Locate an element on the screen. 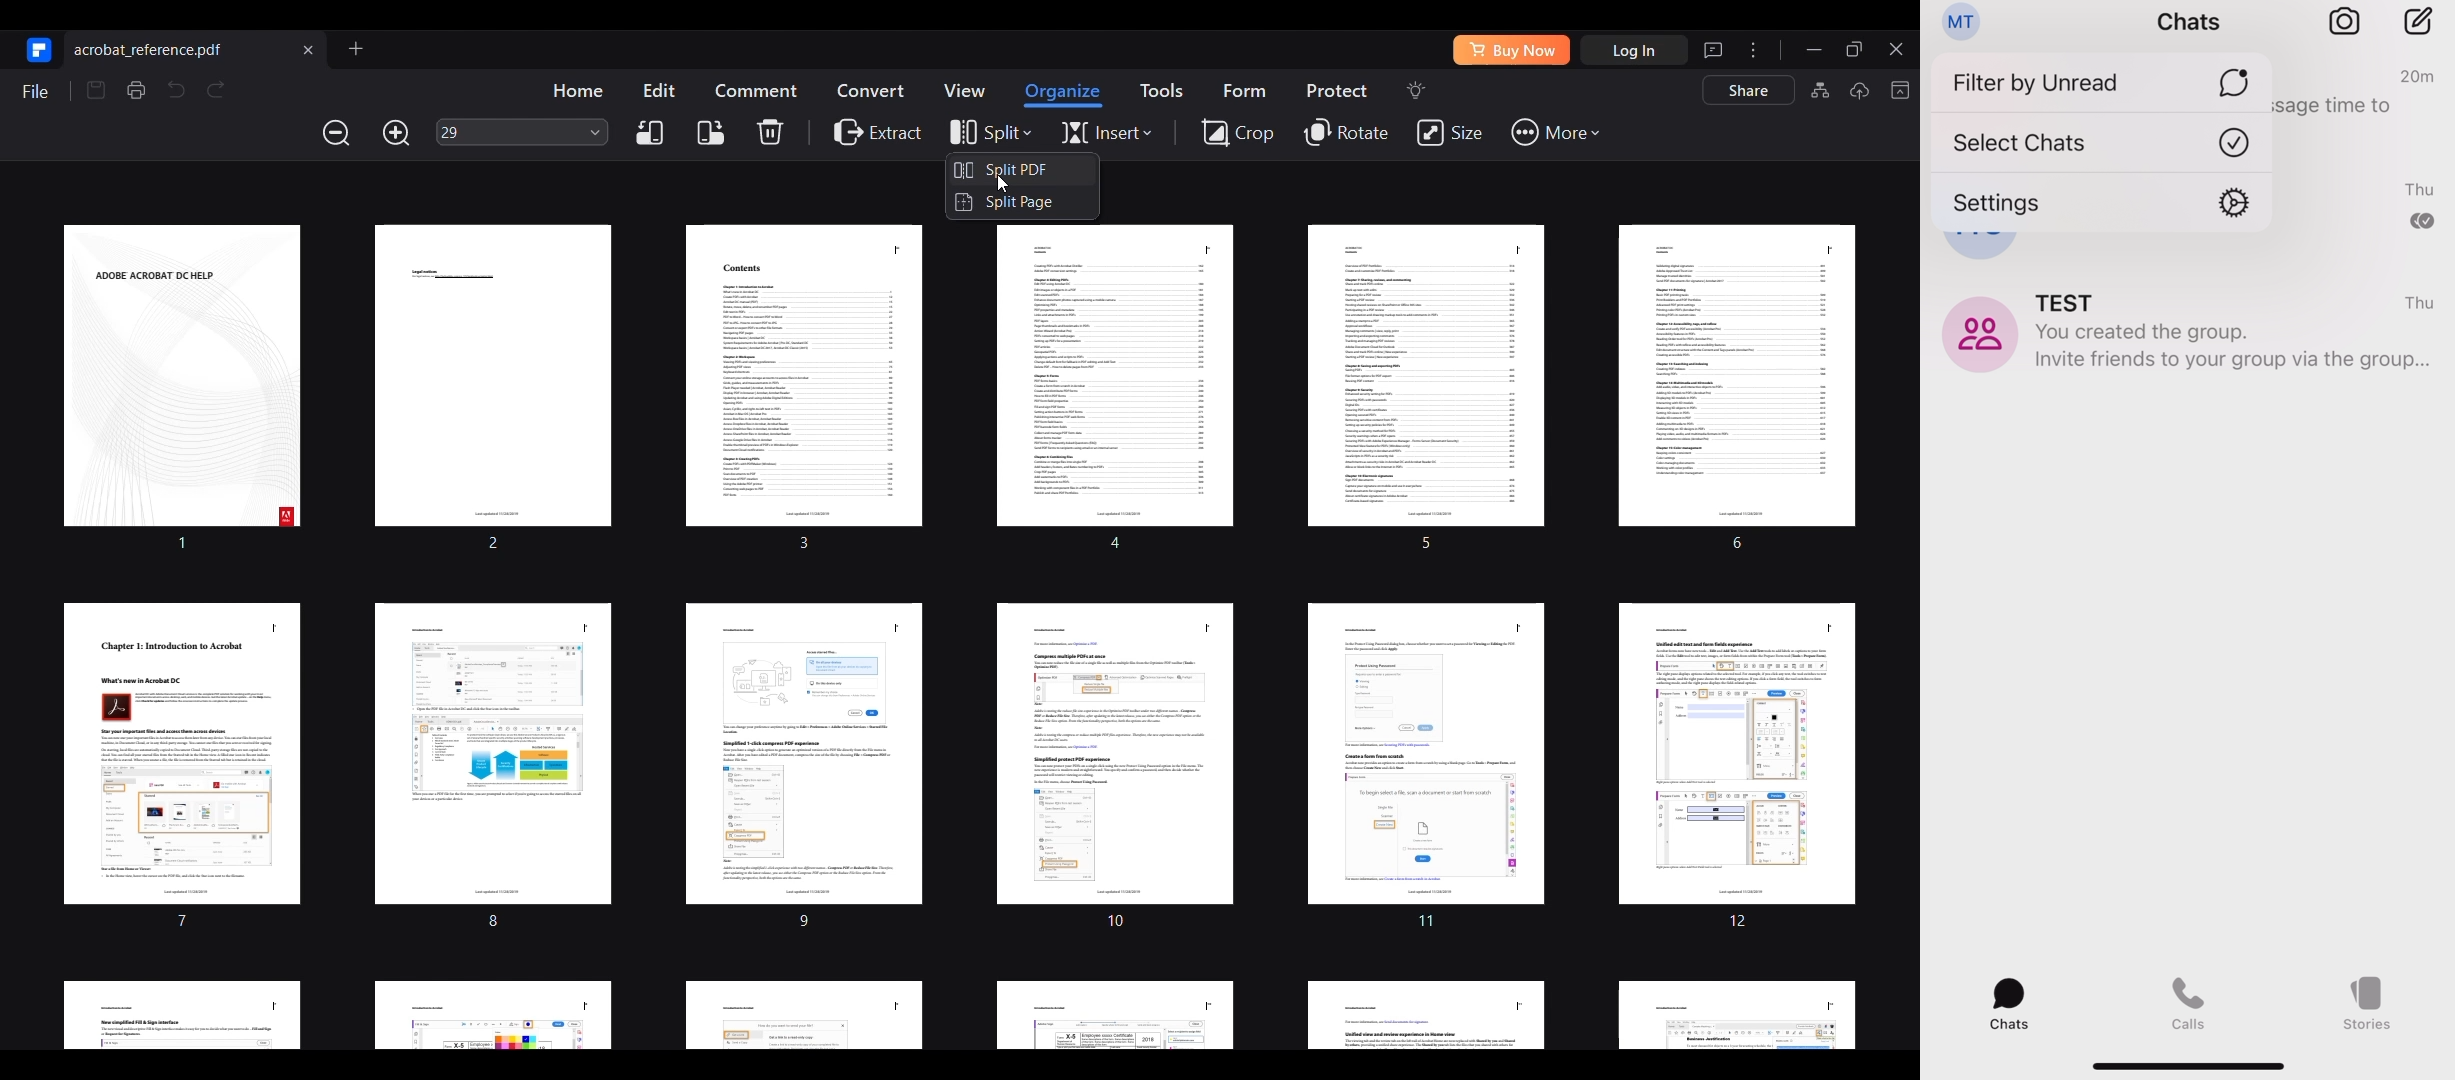  text is located at coordinates (2332, 108).